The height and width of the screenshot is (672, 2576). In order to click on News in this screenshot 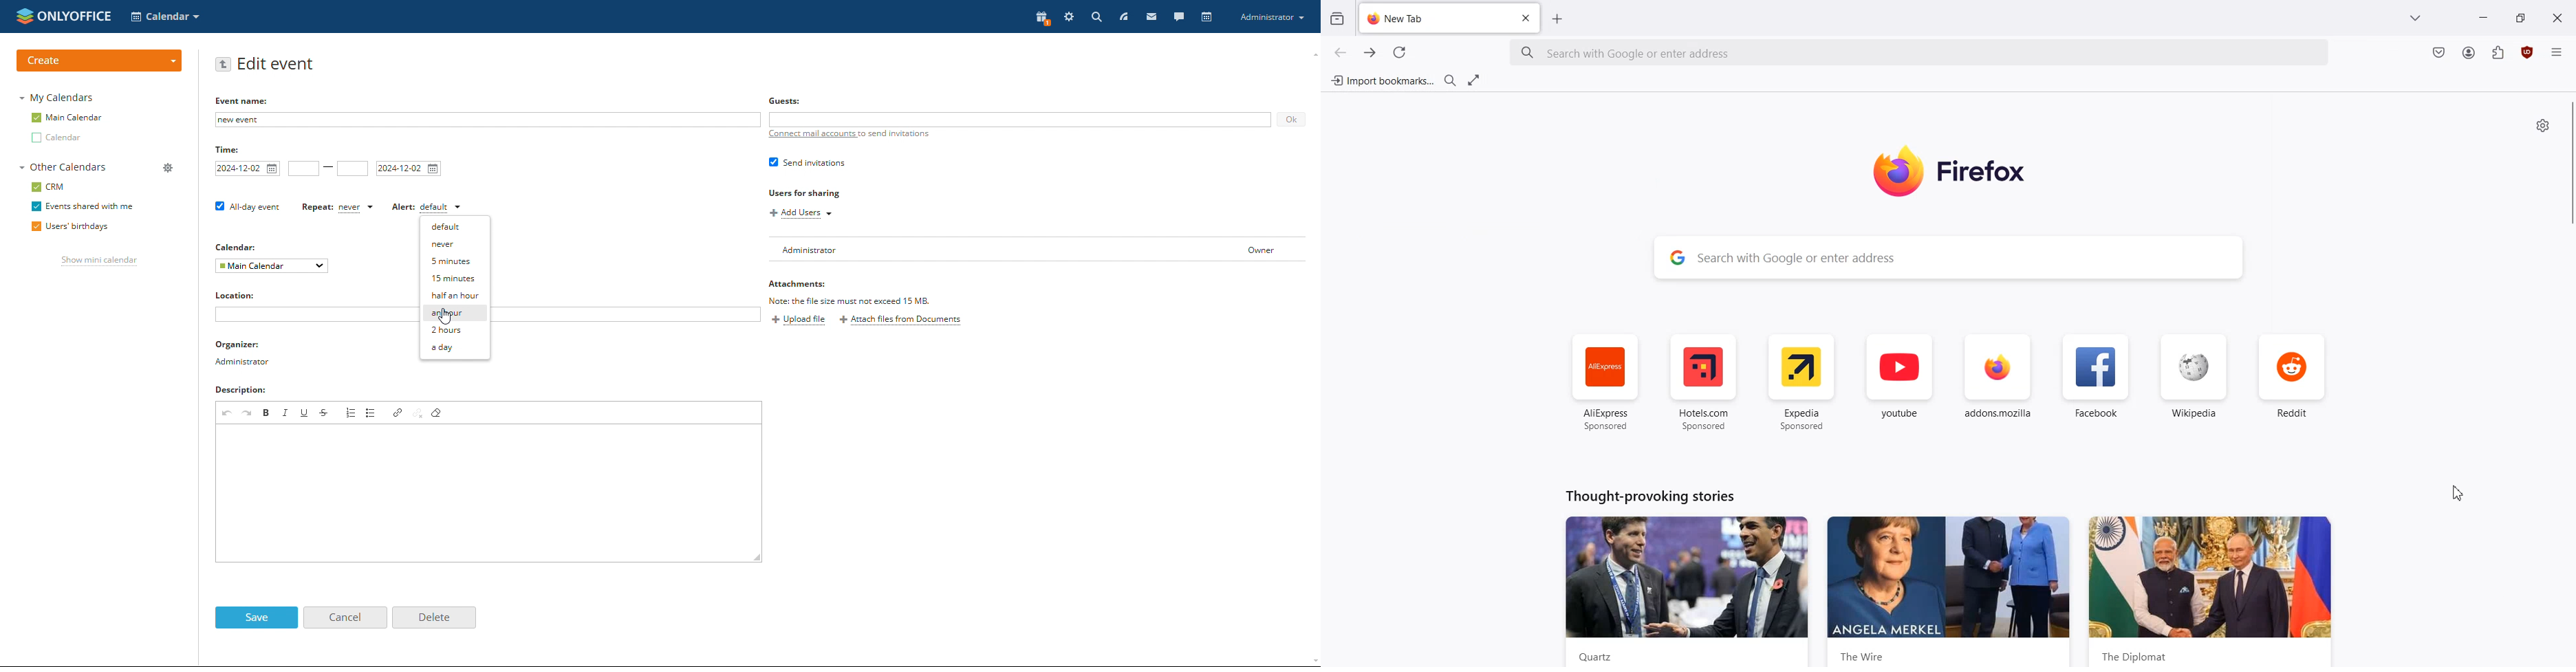, I will do `click(1950, 591)`.